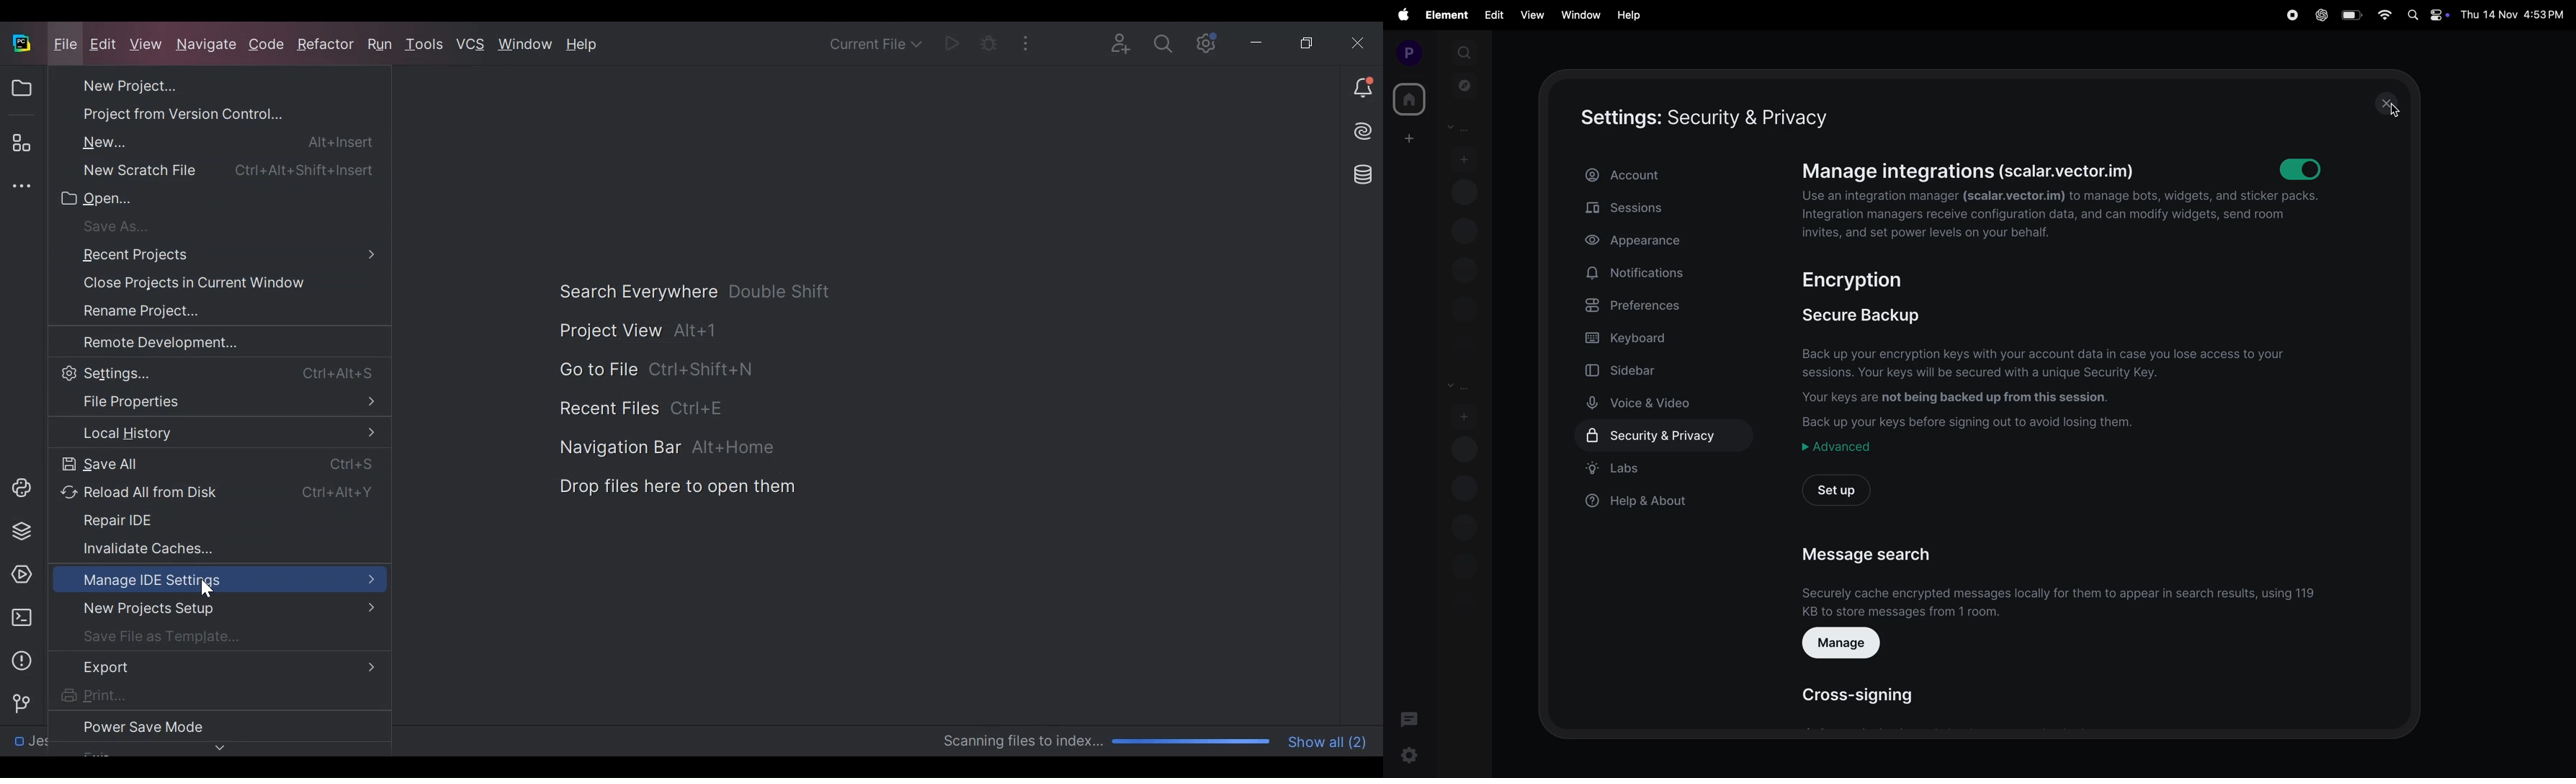 This screenshot has width=2576, height=784. What do you see at coordinates (1409, 755) in the screenshot?
I see `settings` at bounding box center [1409, 755].